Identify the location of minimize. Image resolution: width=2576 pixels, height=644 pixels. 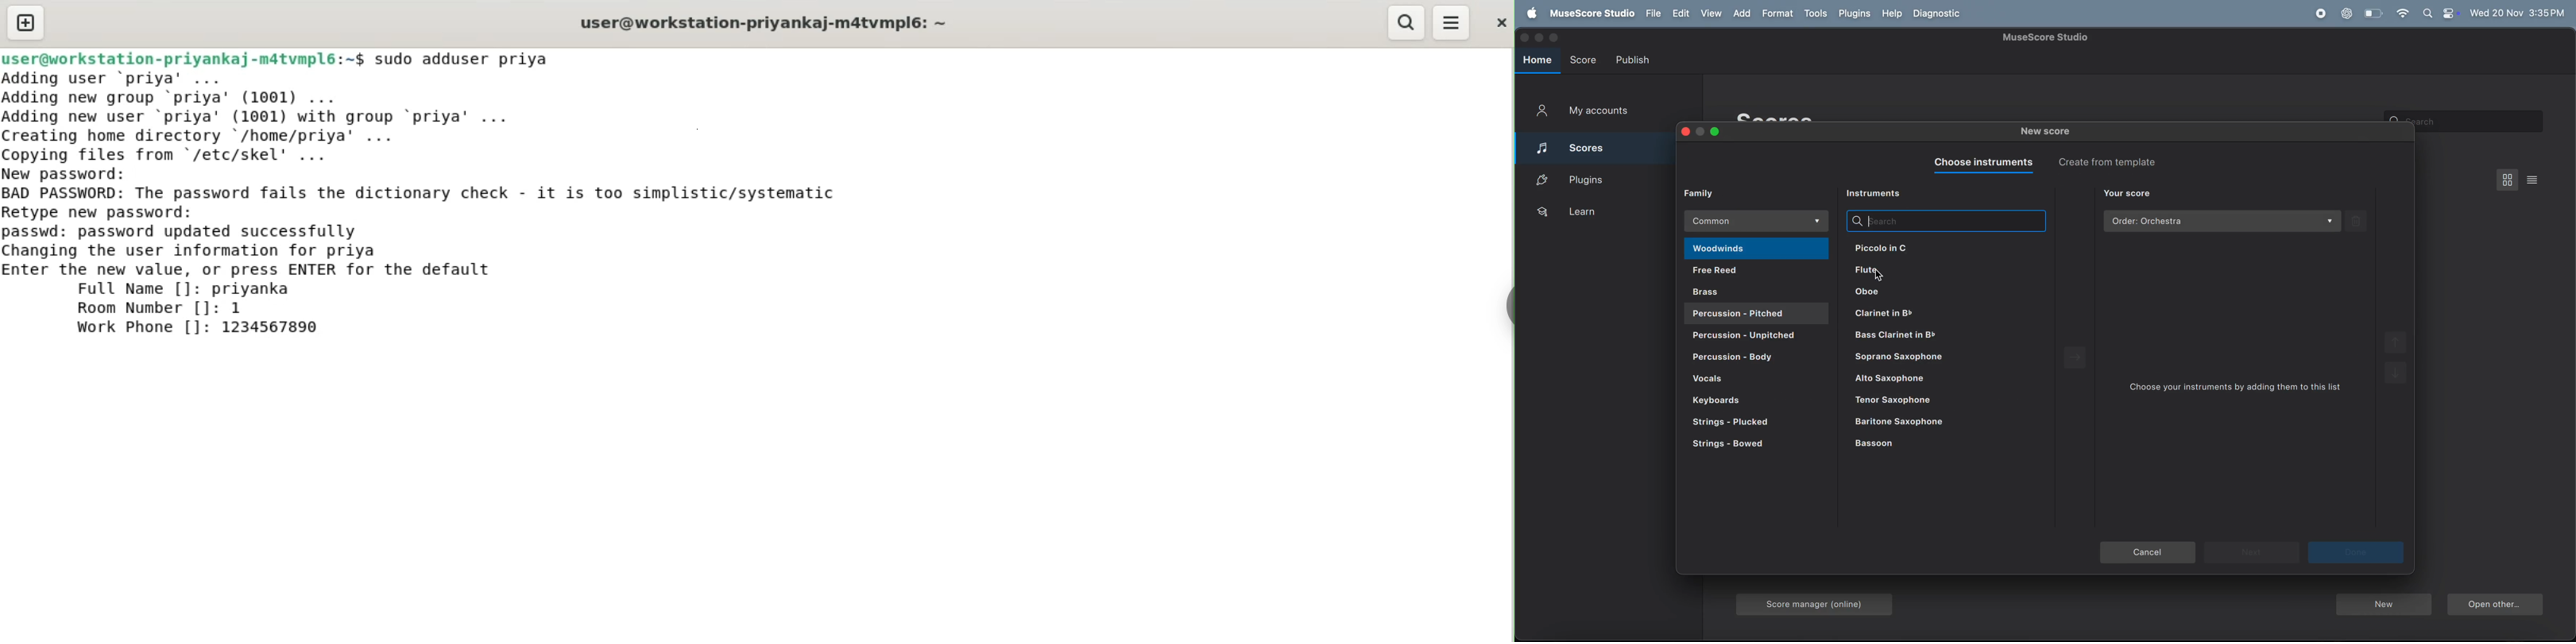
(1701, 132).